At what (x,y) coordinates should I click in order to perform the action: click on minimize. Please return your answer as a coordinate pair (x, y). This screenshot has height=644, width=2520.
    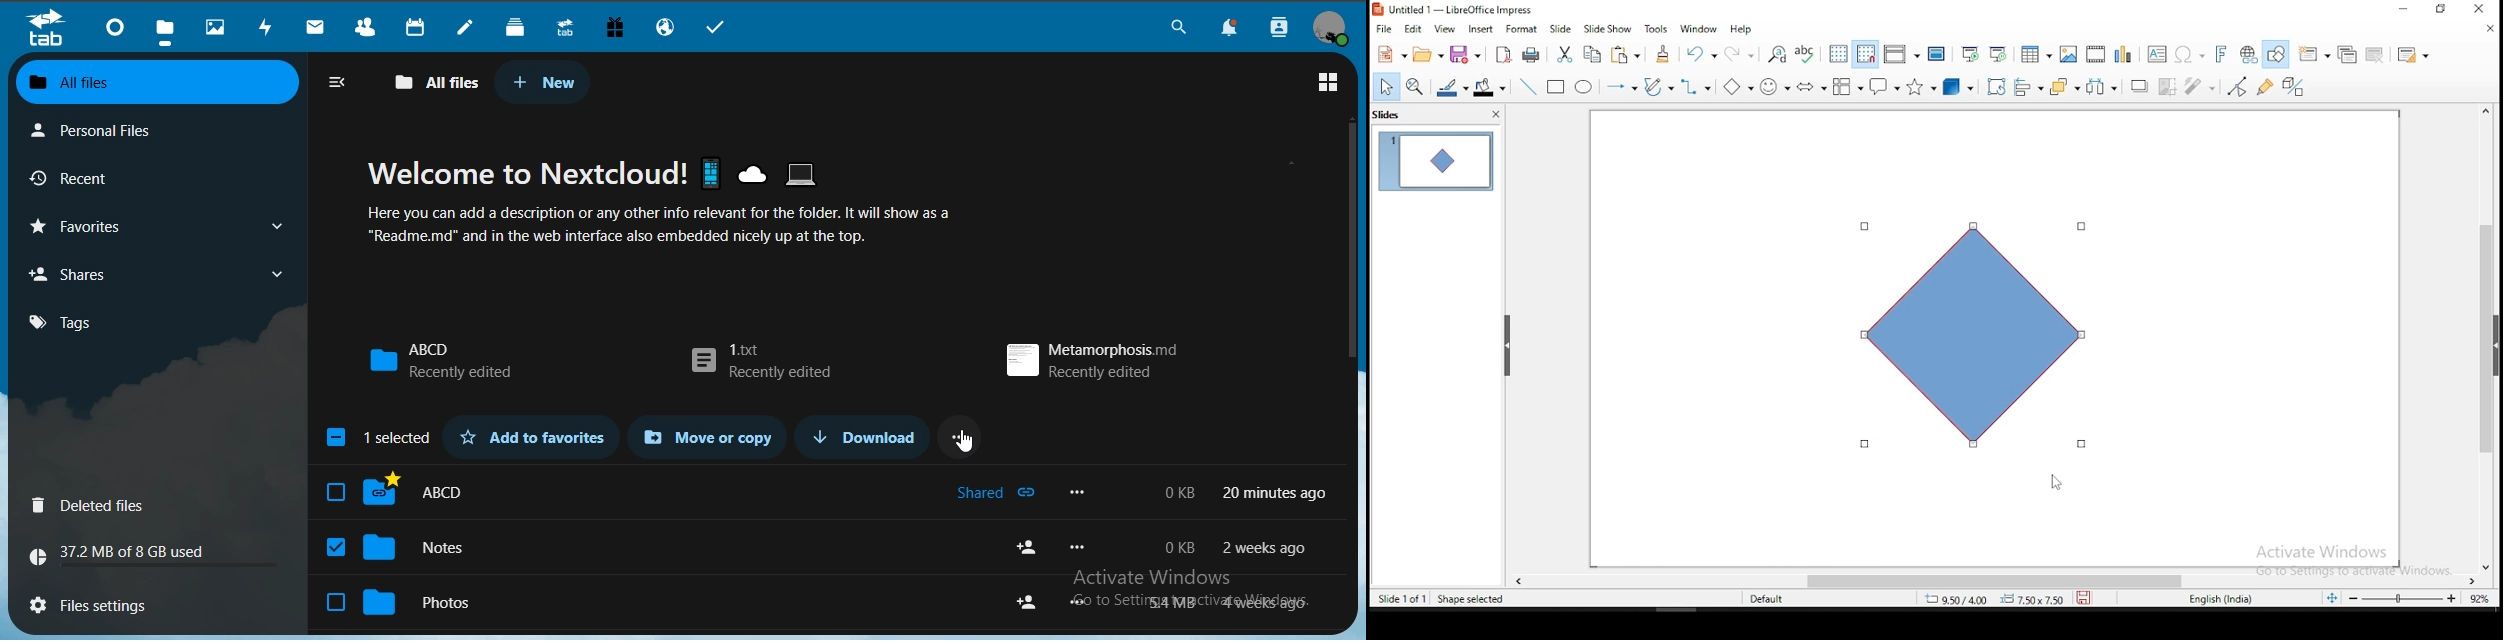
    Looking at the image, I should click on (2405, 10).